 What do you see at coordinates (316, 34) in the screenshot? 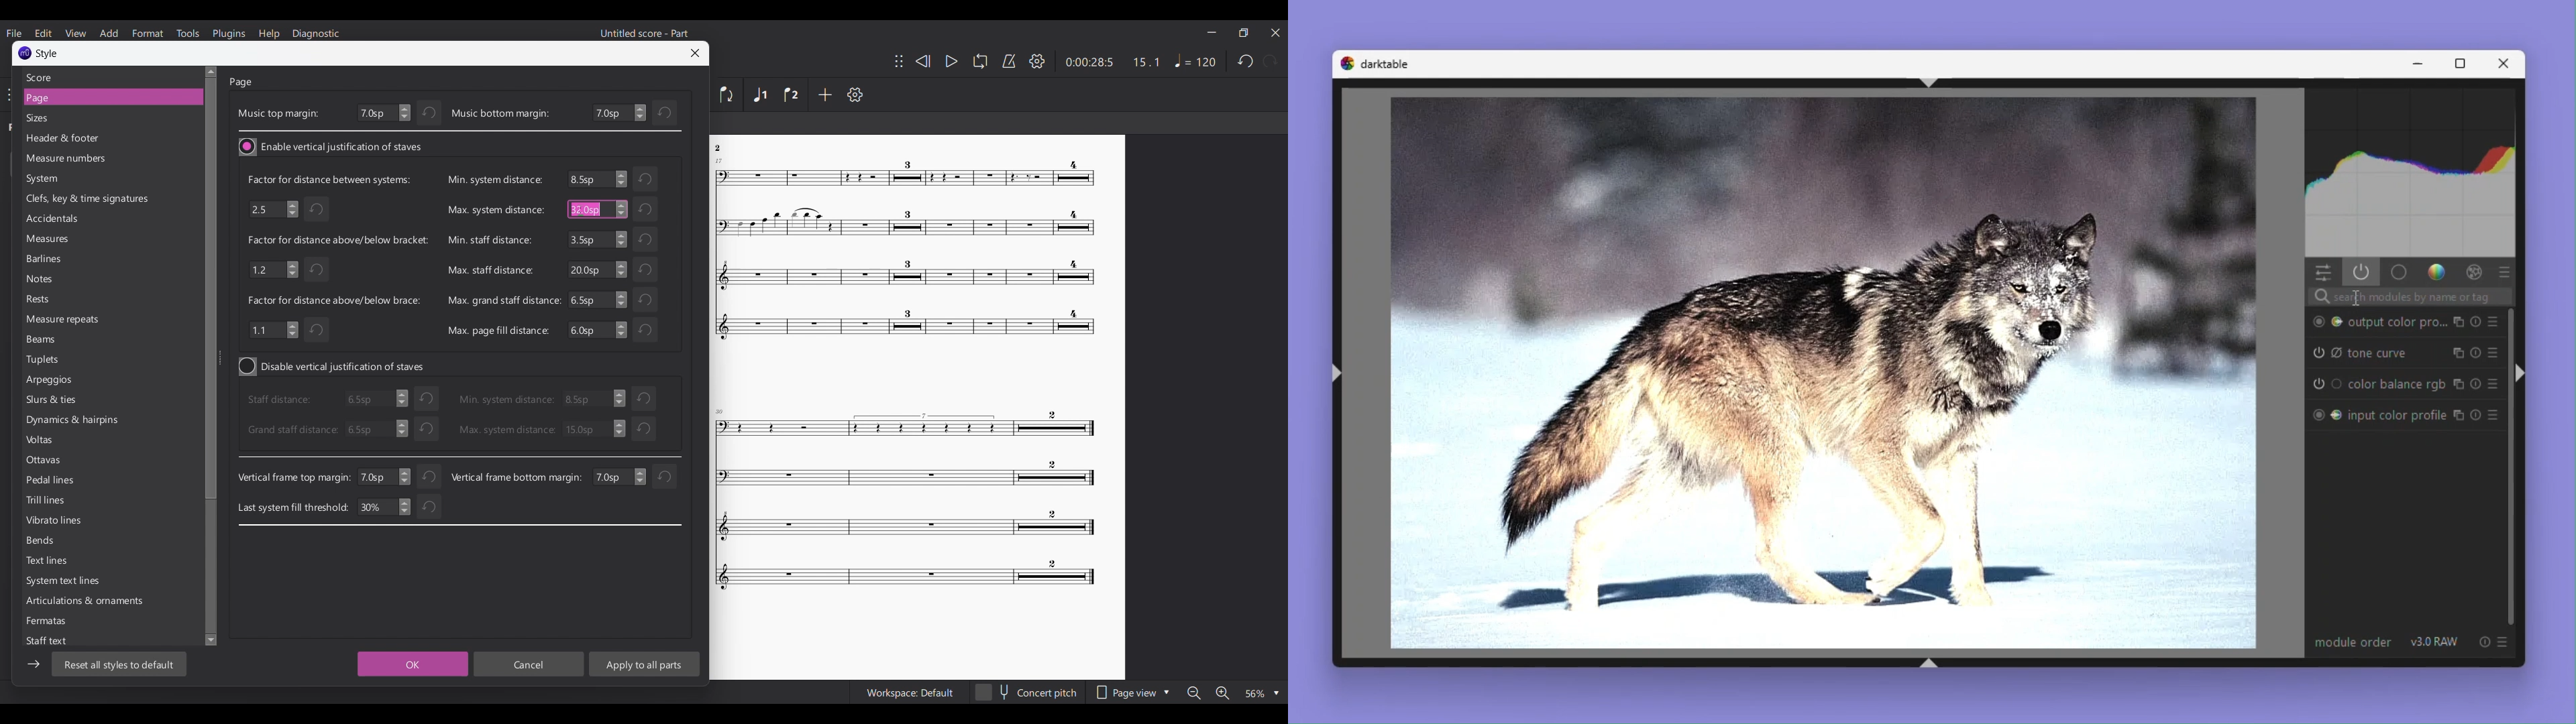
I see `Diagnostic menu` at bounding box center [316, 34].